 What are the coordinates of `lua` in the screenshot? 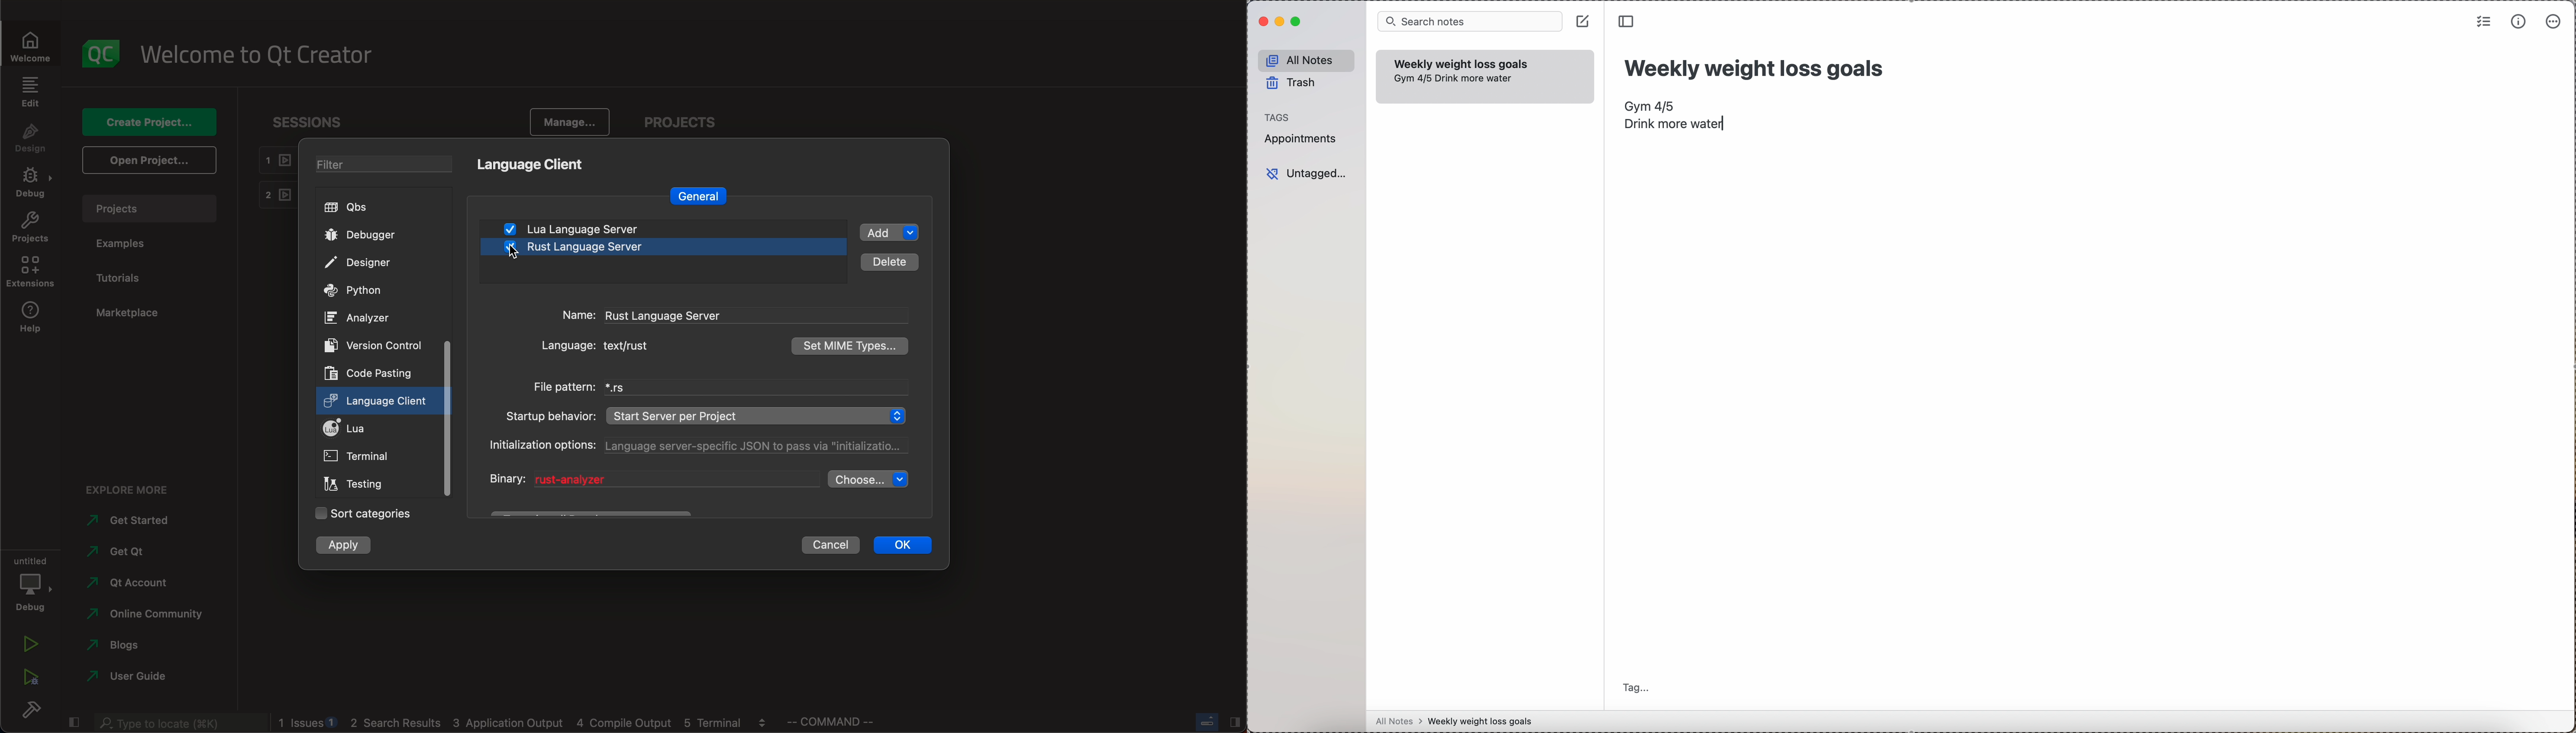 It's located at (355, 428).